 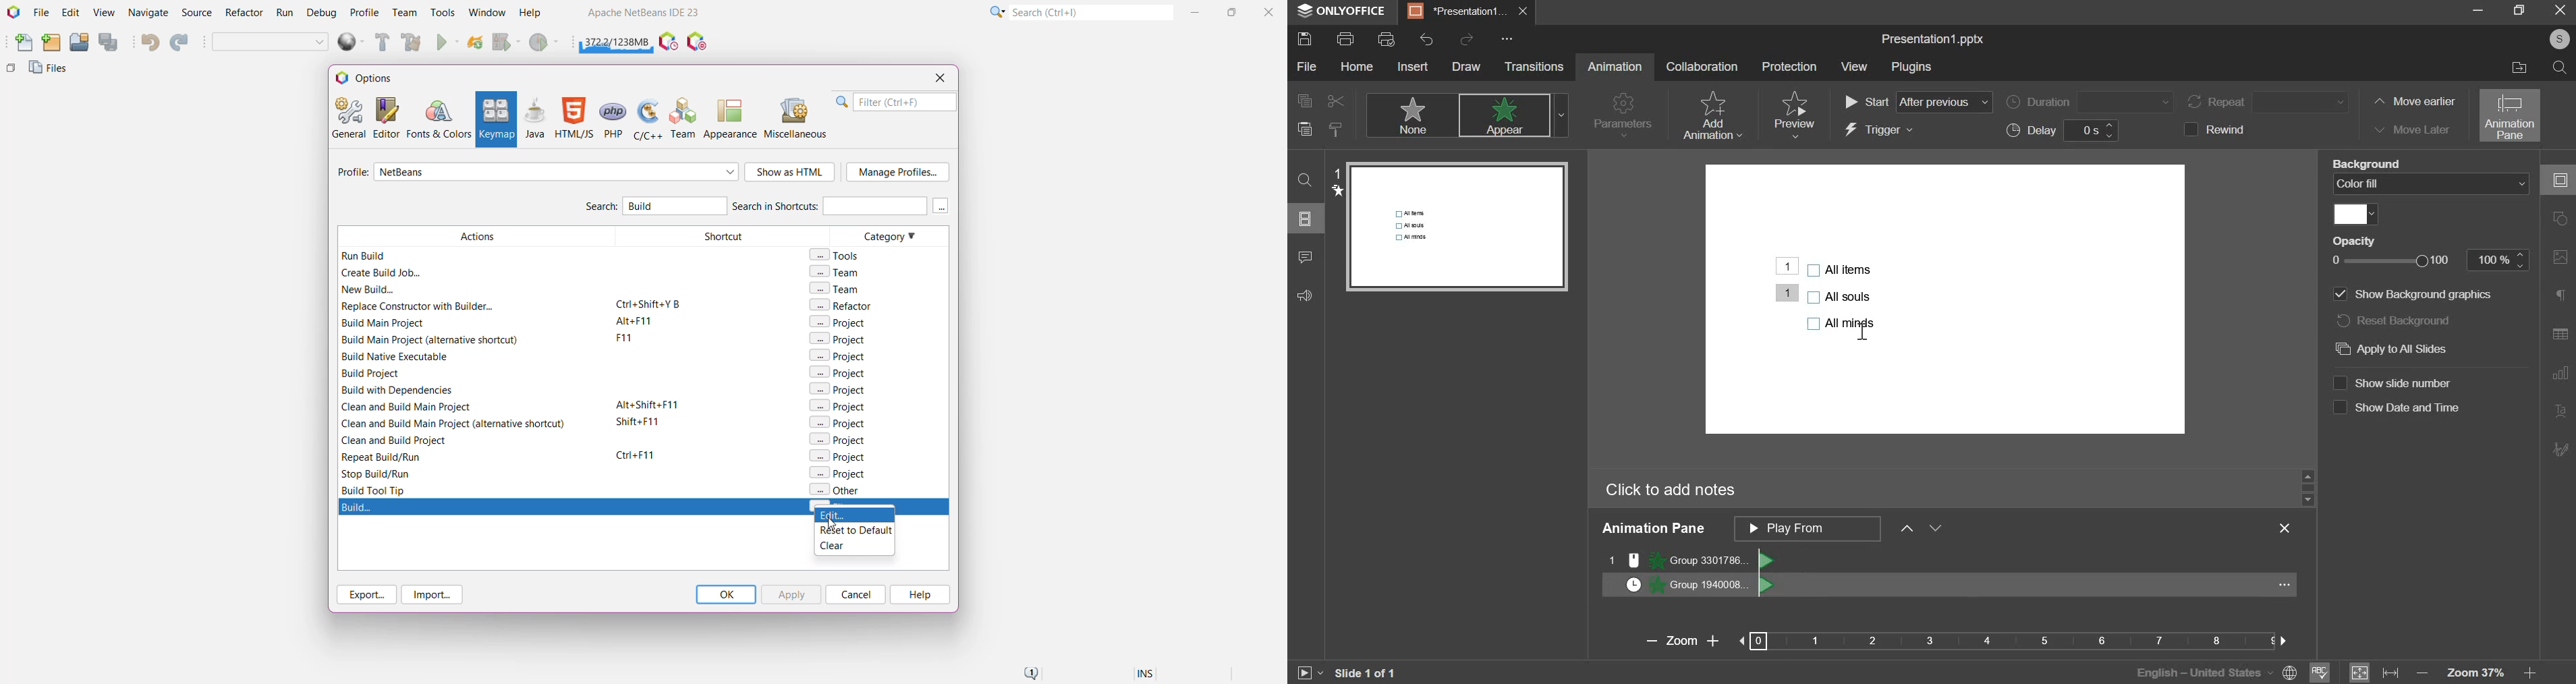 What do you see at coordinates (1466, 67) in the screenshot?
I see `draw` at bounding box center [1466, 67].